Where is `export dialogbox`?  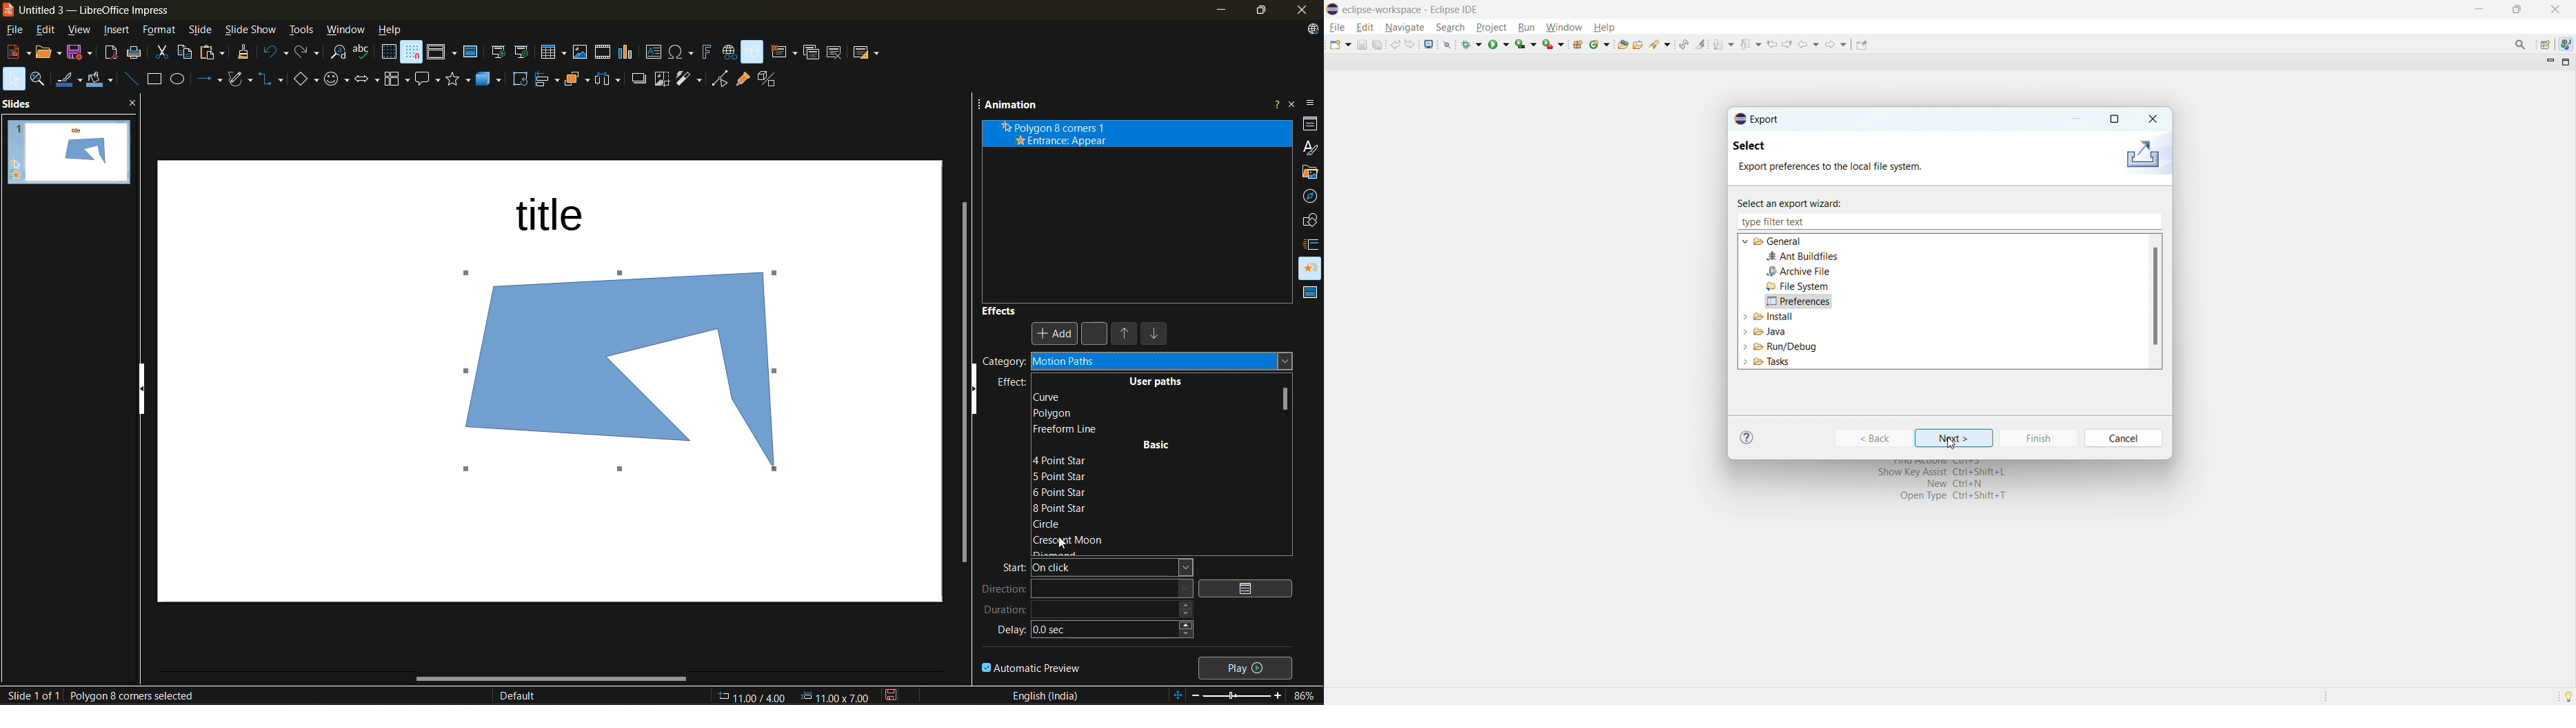 export dialogbox is located at coordinates (1757, 119).